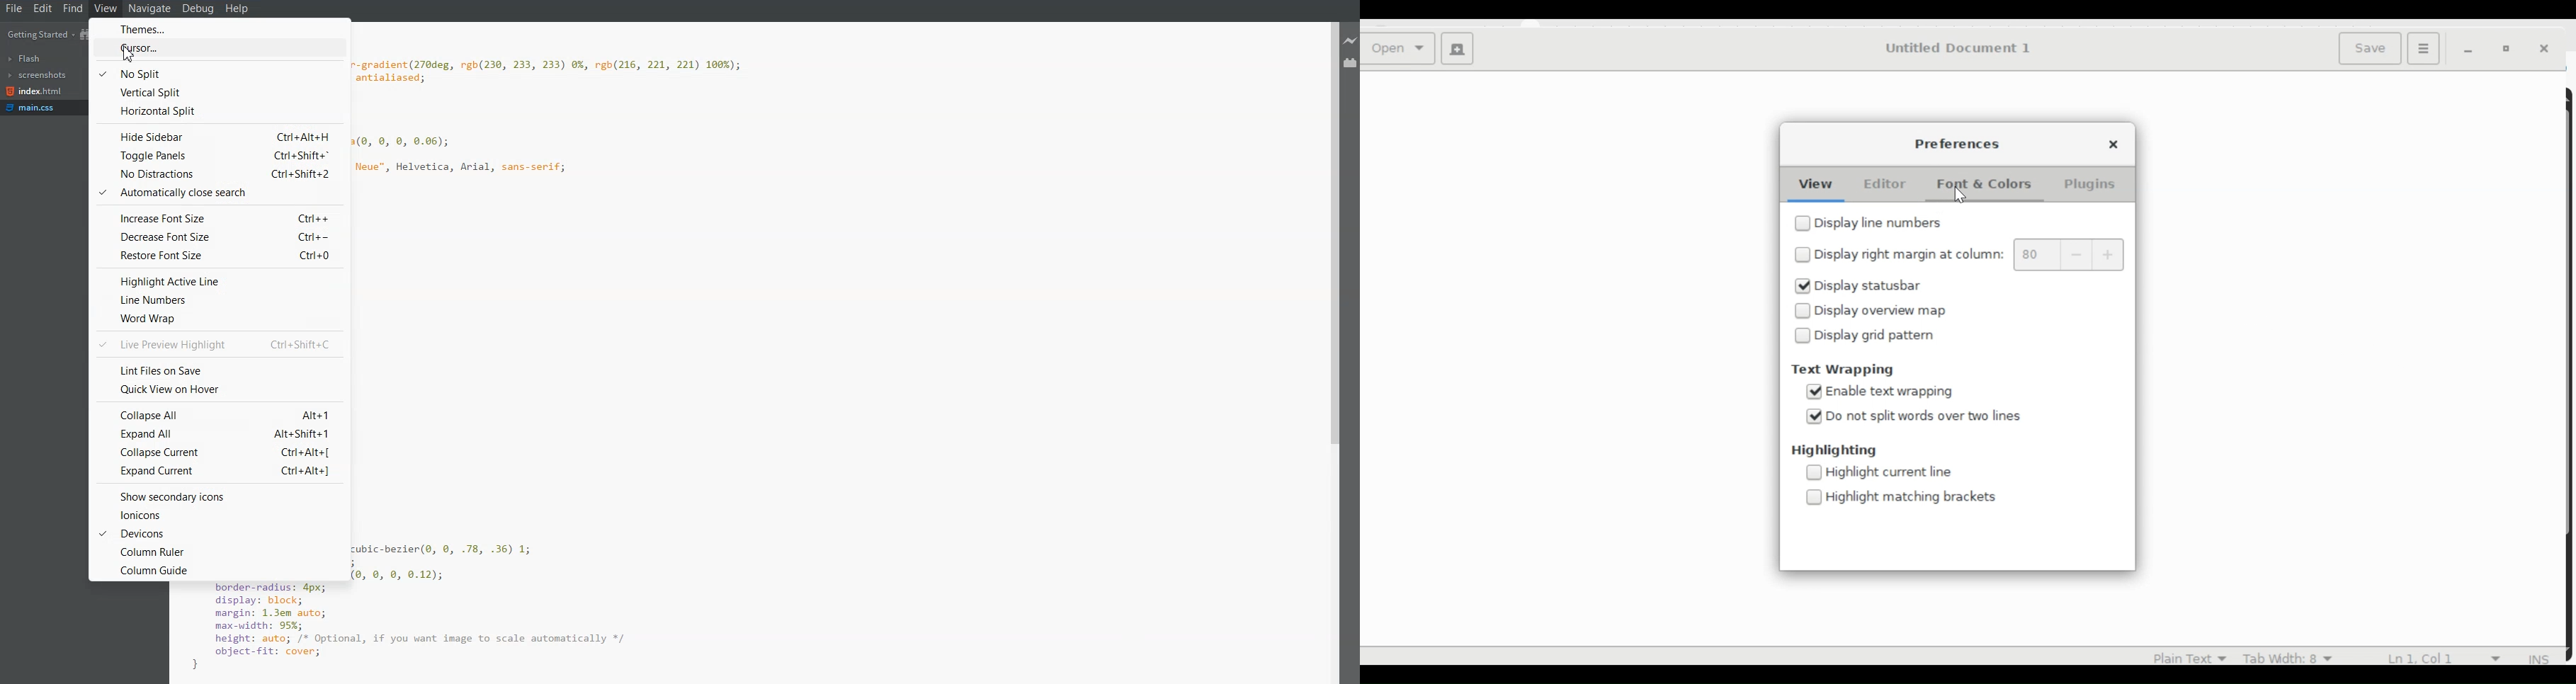 The width and height of the screenshot is (2576, 700). I want to click on File, so click(13, 8).